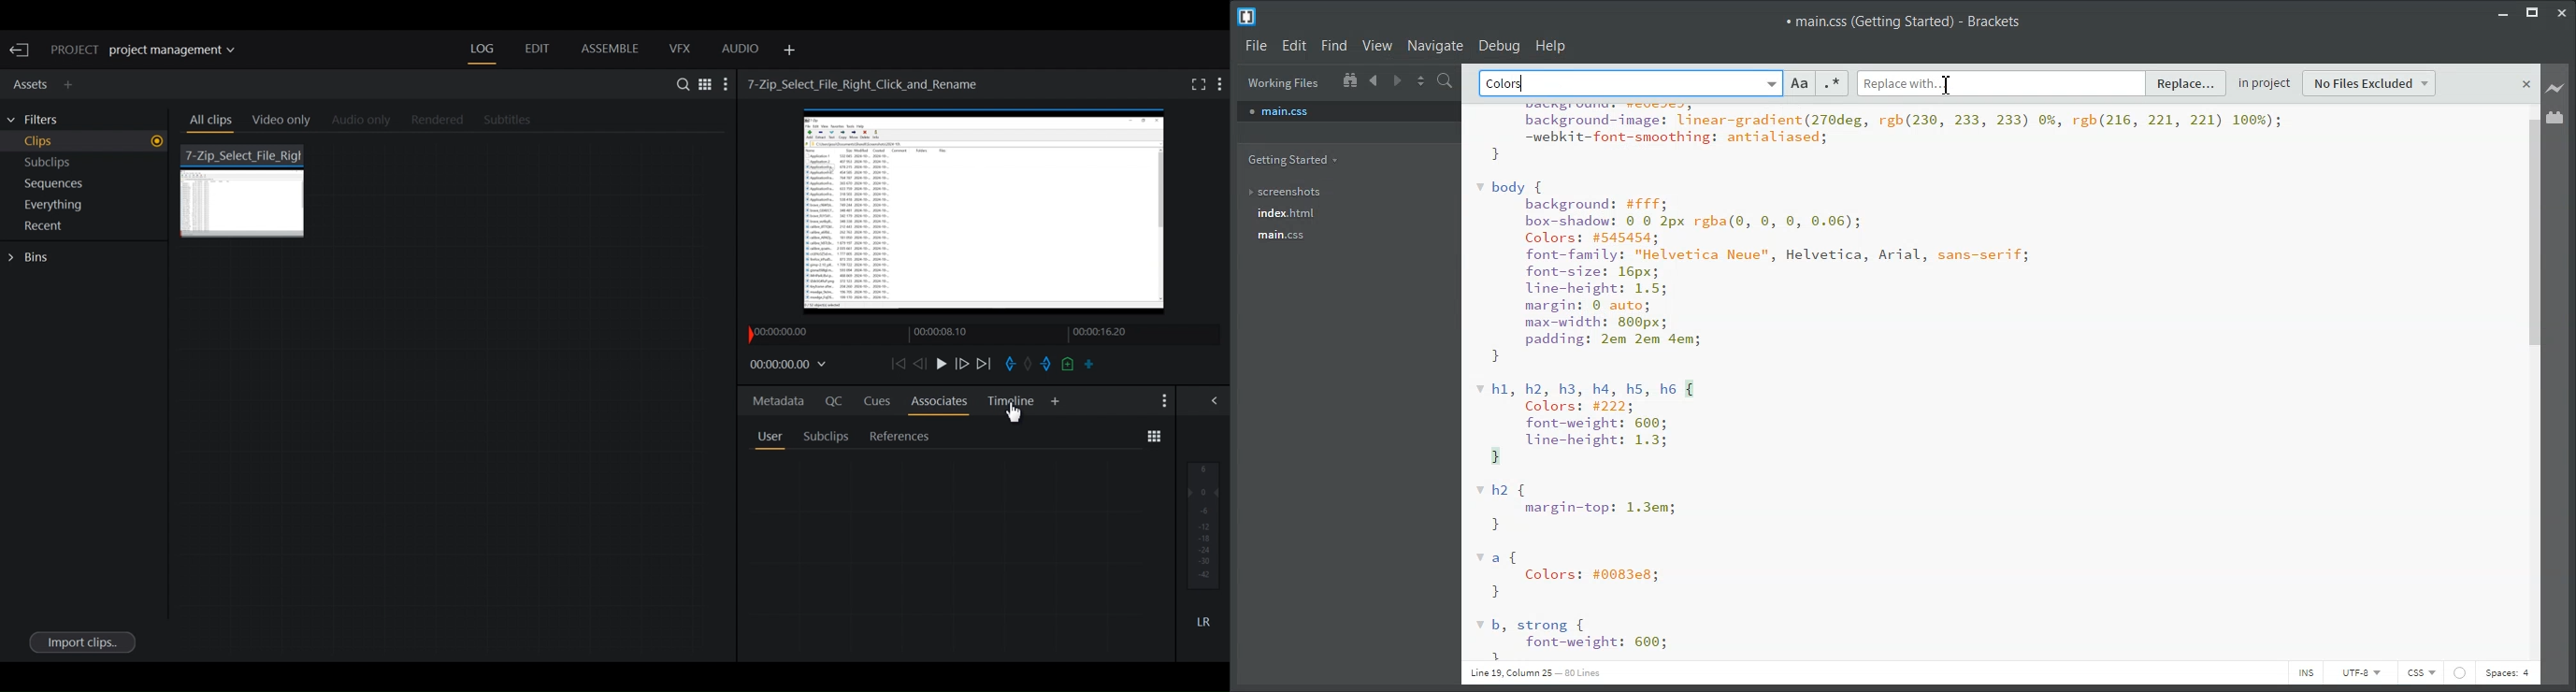 Image resolution: width=2576 pixels, height=700 pixels. What do you see at coordinates (209, 122) in the screenshot?
I see `All clips` at bounding box center [209, 122].